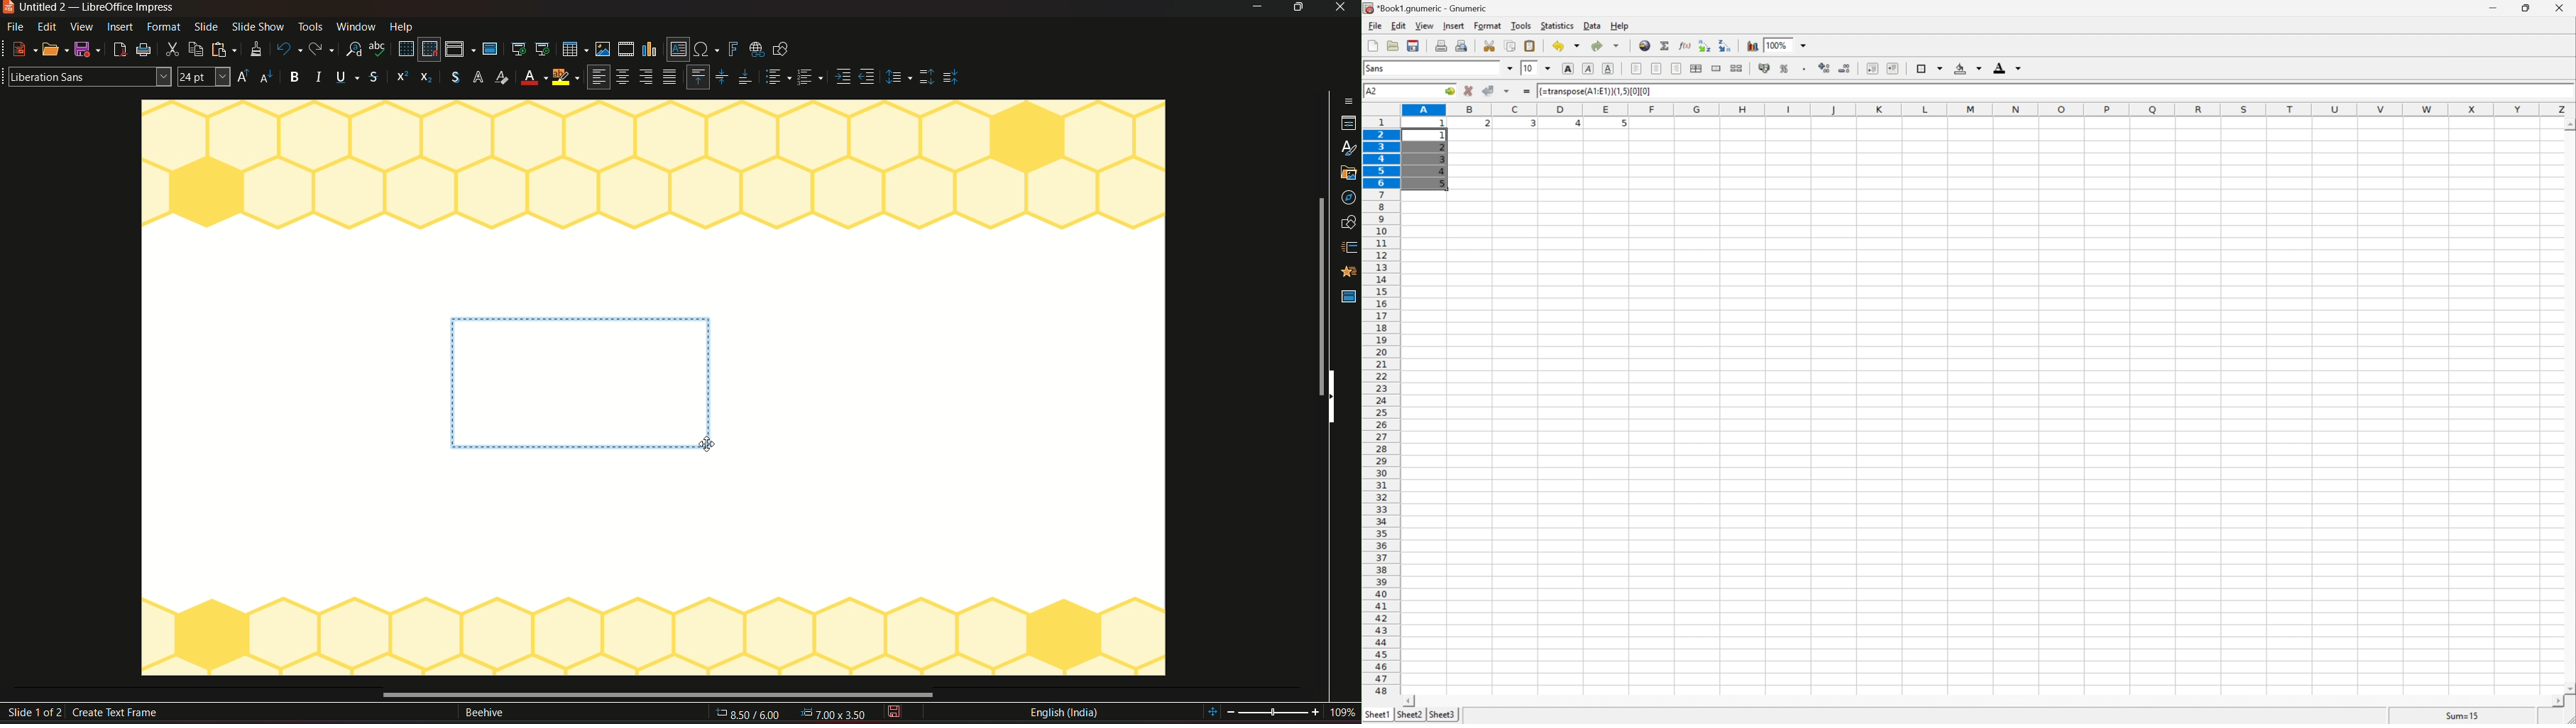 The width and height of the screenshot is (2576, 728). I want to click on edit zoom, so click(1275, 713).